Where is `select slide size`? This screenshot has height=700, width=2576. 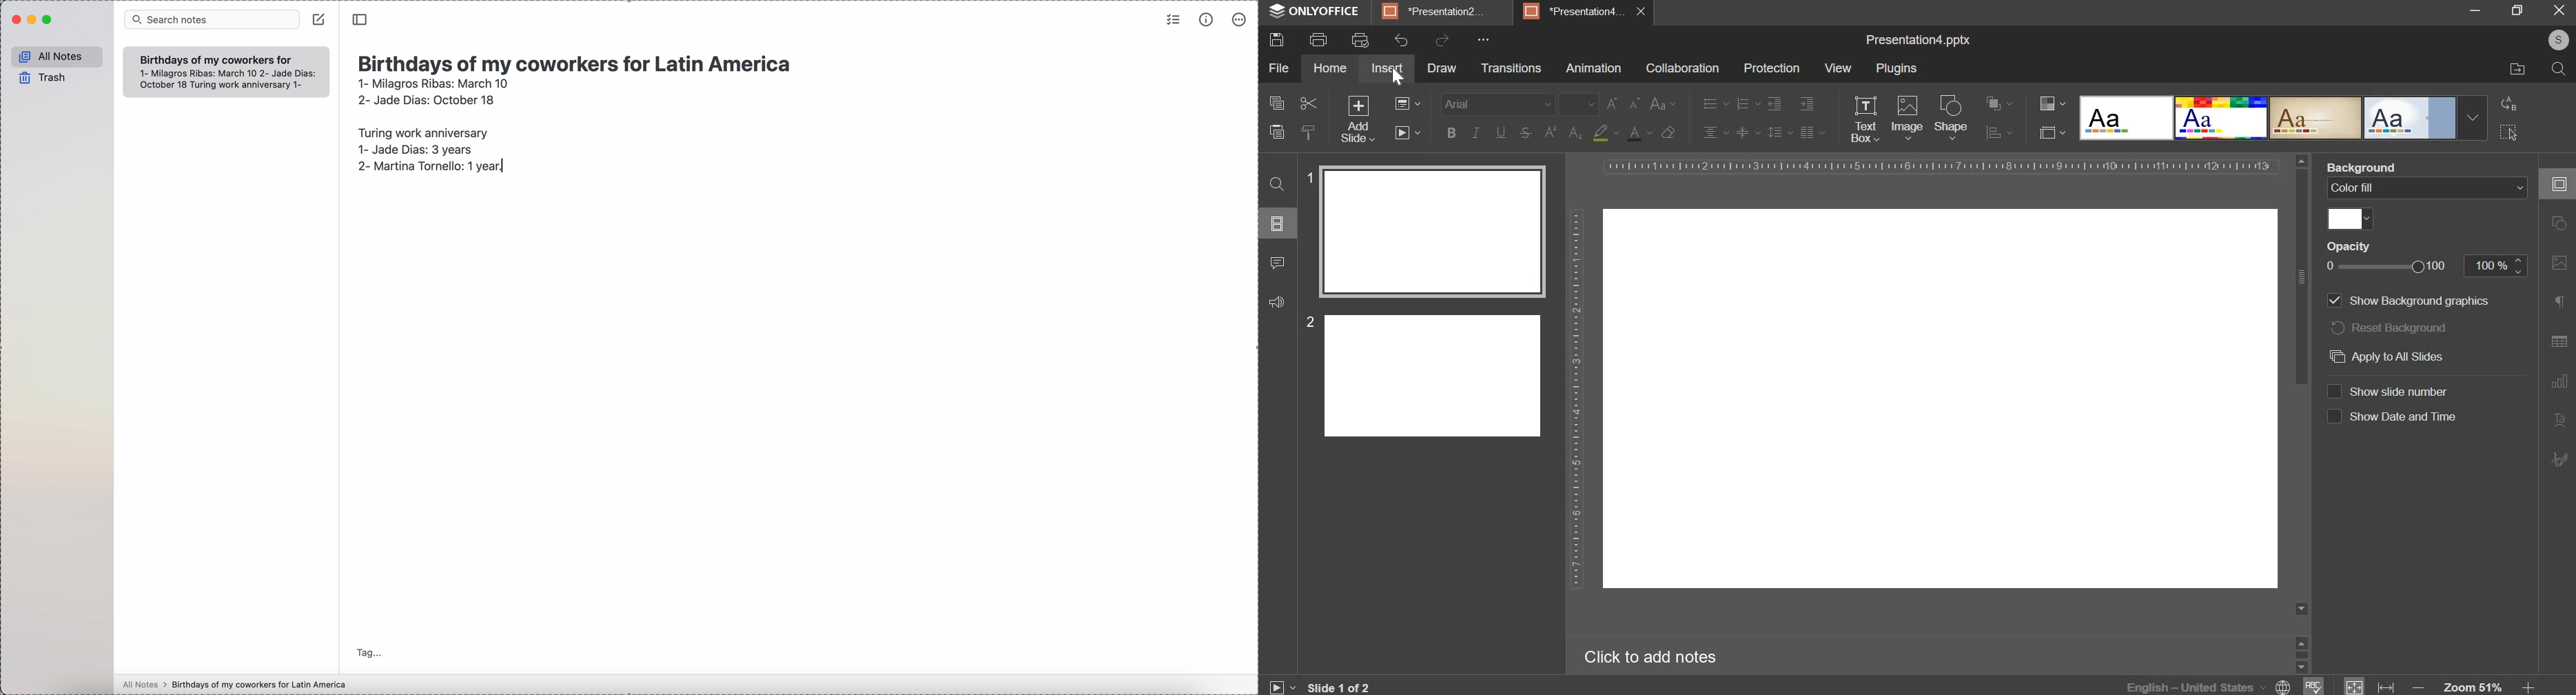
select slide size is located at coordinates (2050, 131).